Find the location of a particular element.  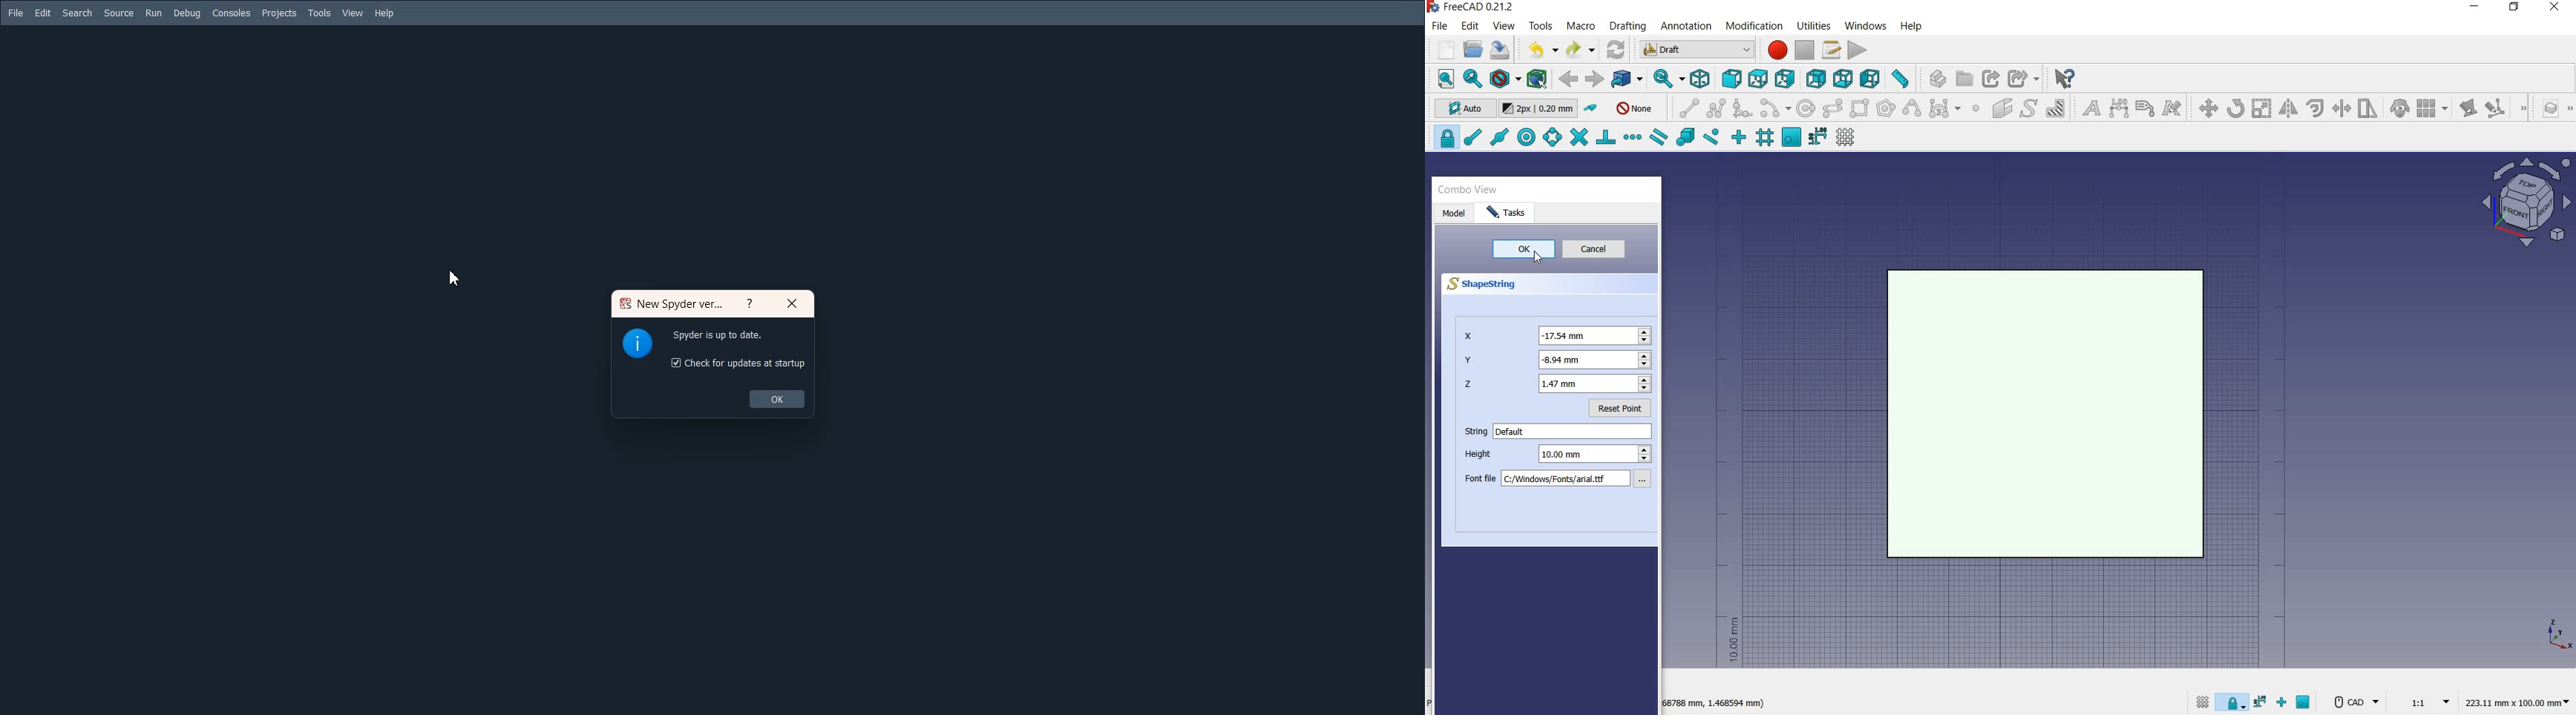

arc tools is located at coordinates (1775, 109).